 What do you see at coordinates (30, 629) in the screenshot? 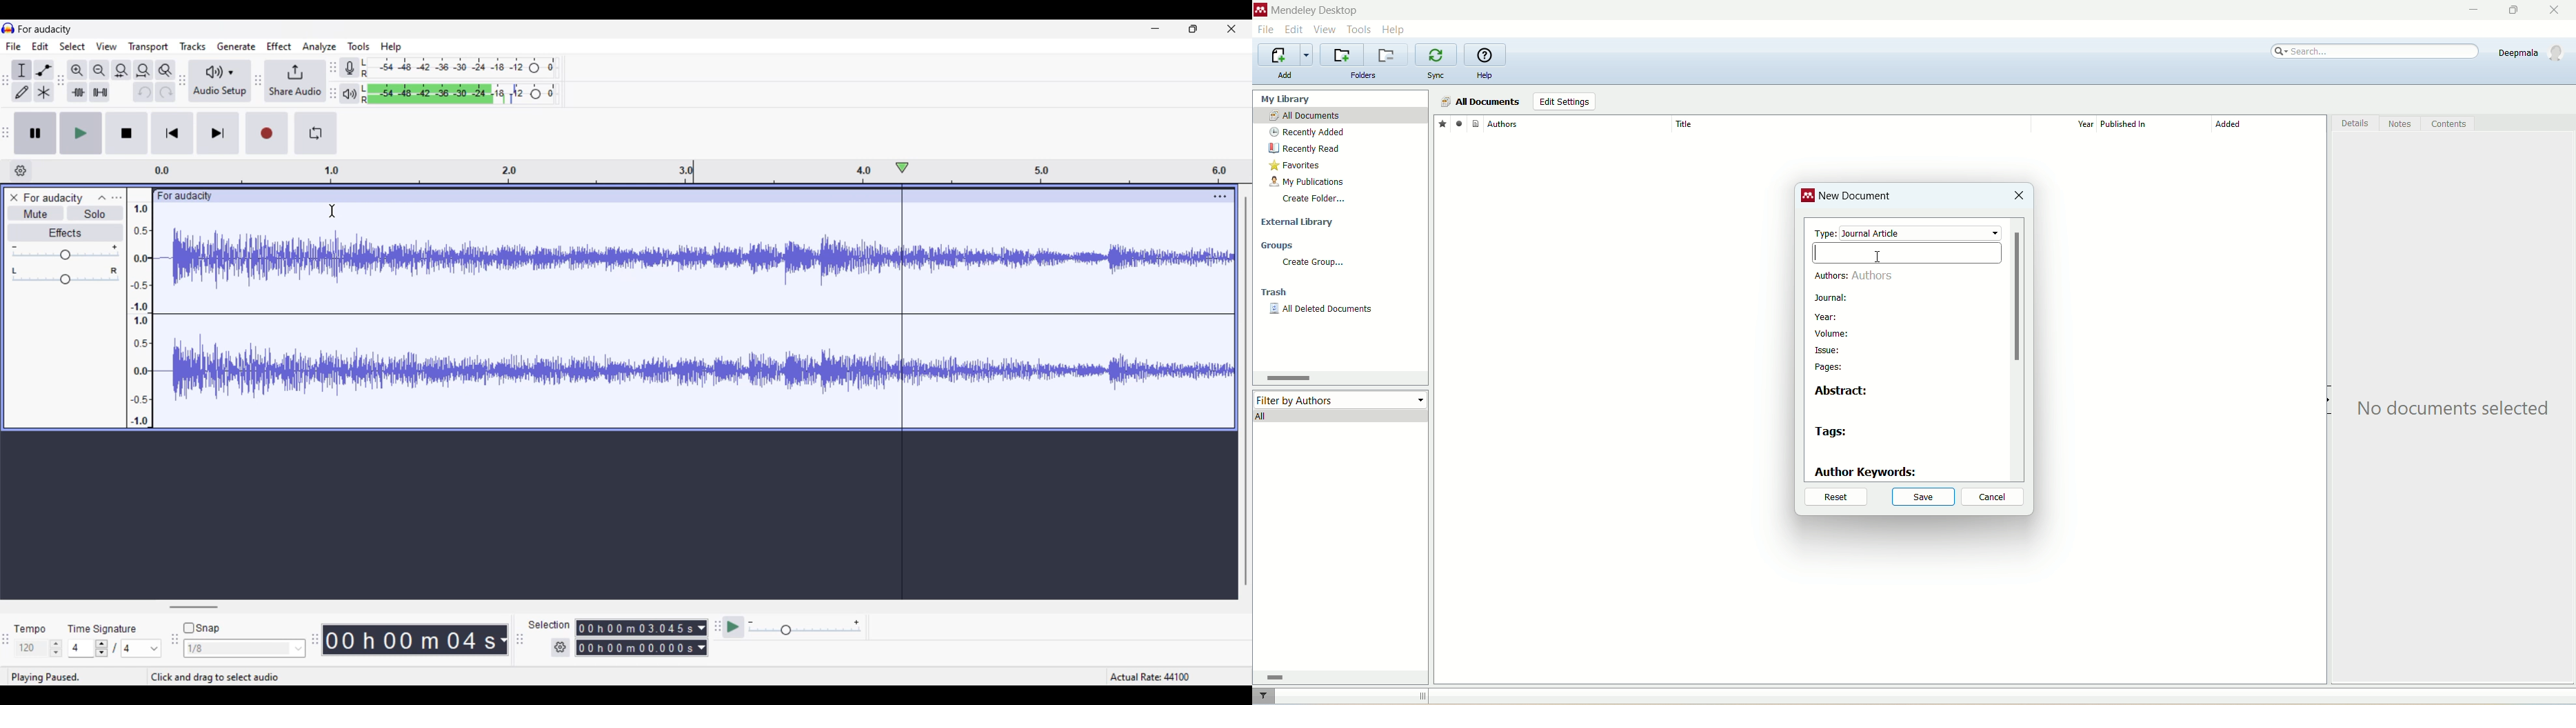
I see `tempo` at bounding box center [30, 629].